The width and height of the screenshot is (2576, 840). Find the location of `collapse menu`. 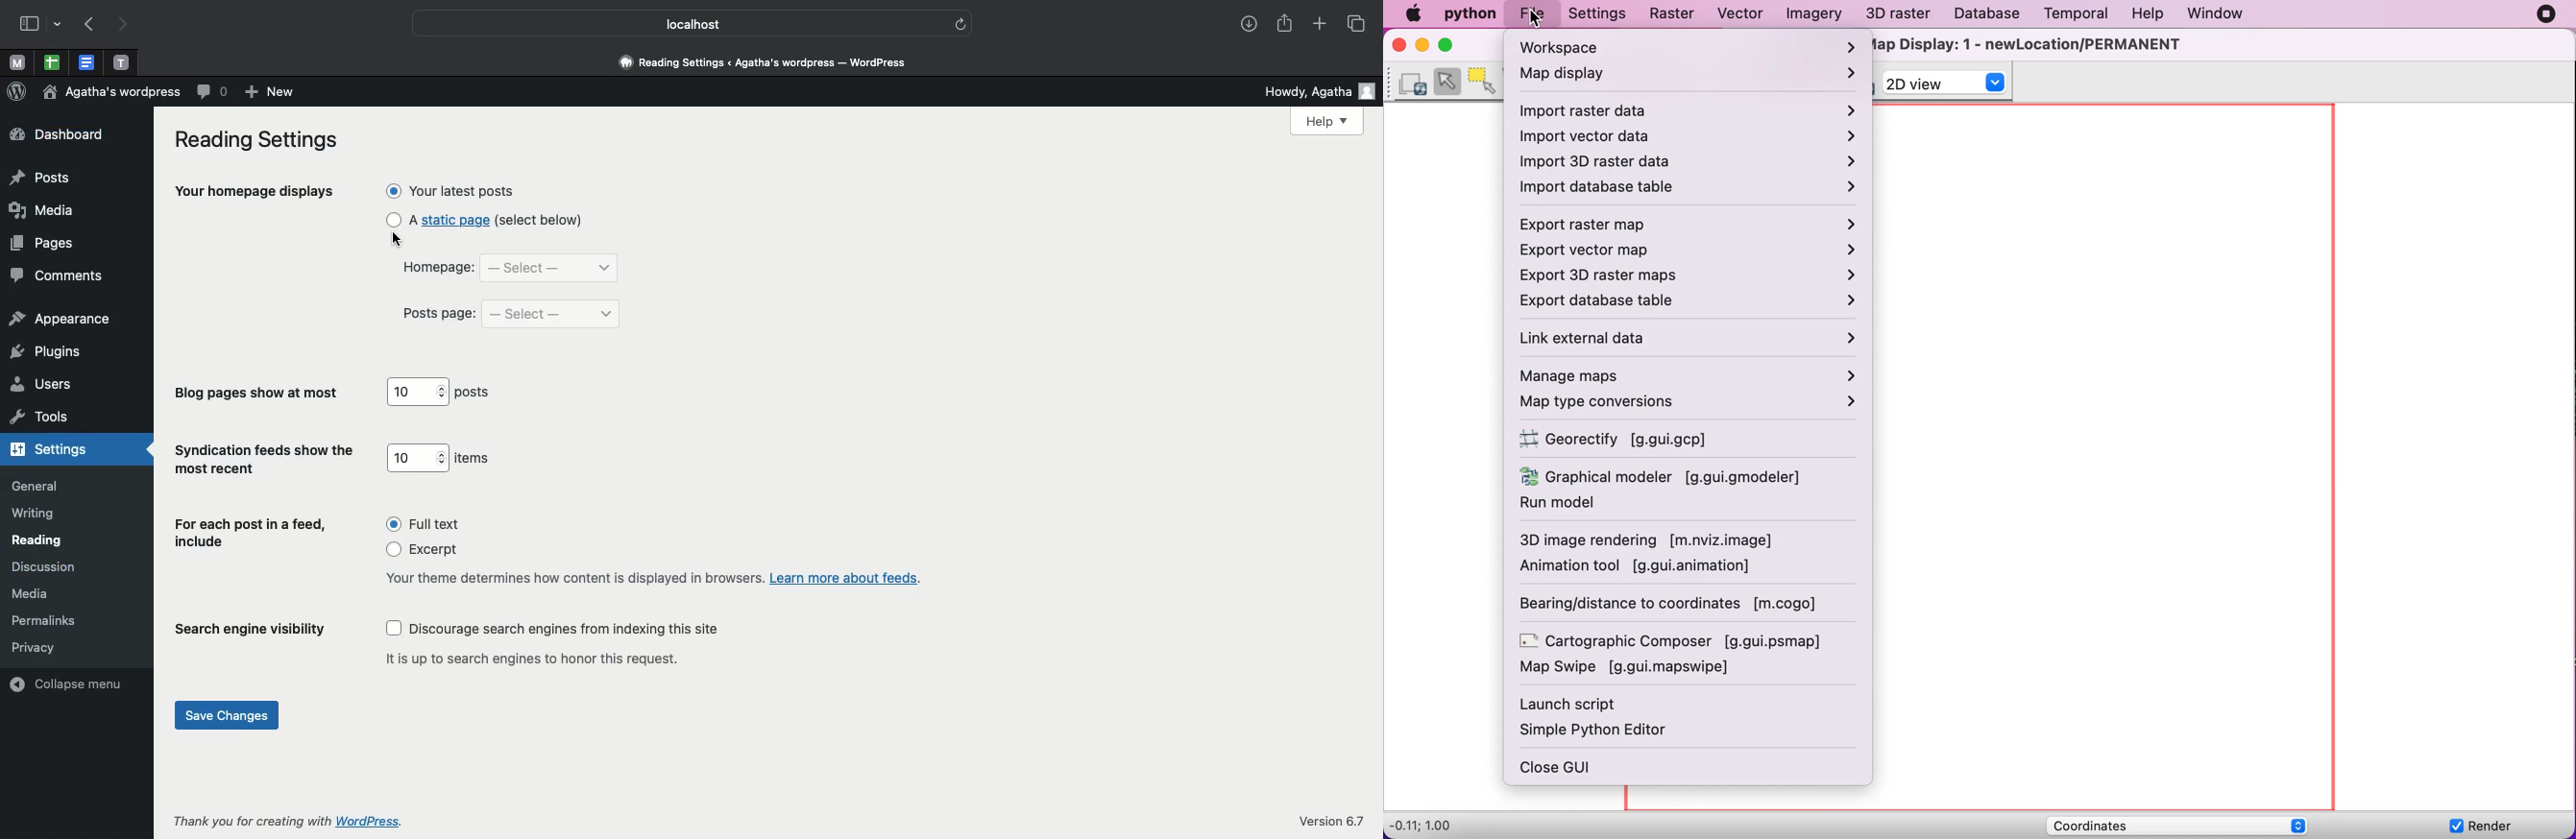

collapse menu is located at coordinates (71, 683).